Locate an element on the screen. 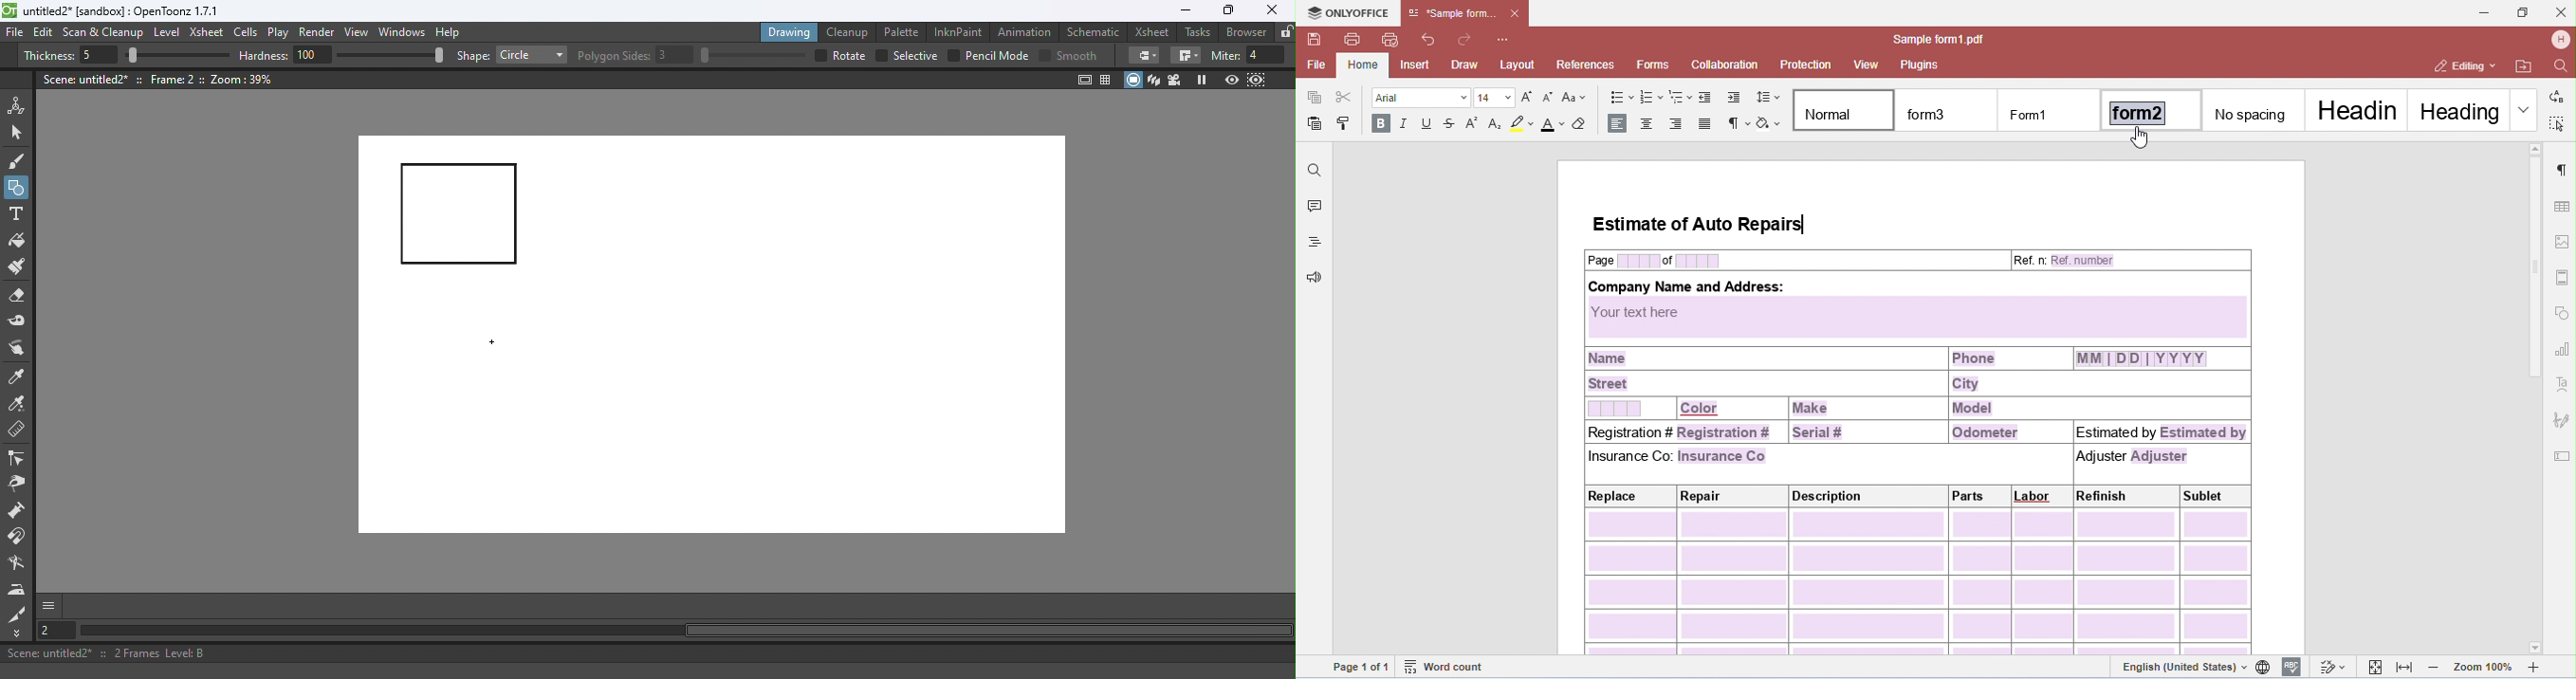 The image size is (2576, 700). font size is located at coordinates (1497, 97).